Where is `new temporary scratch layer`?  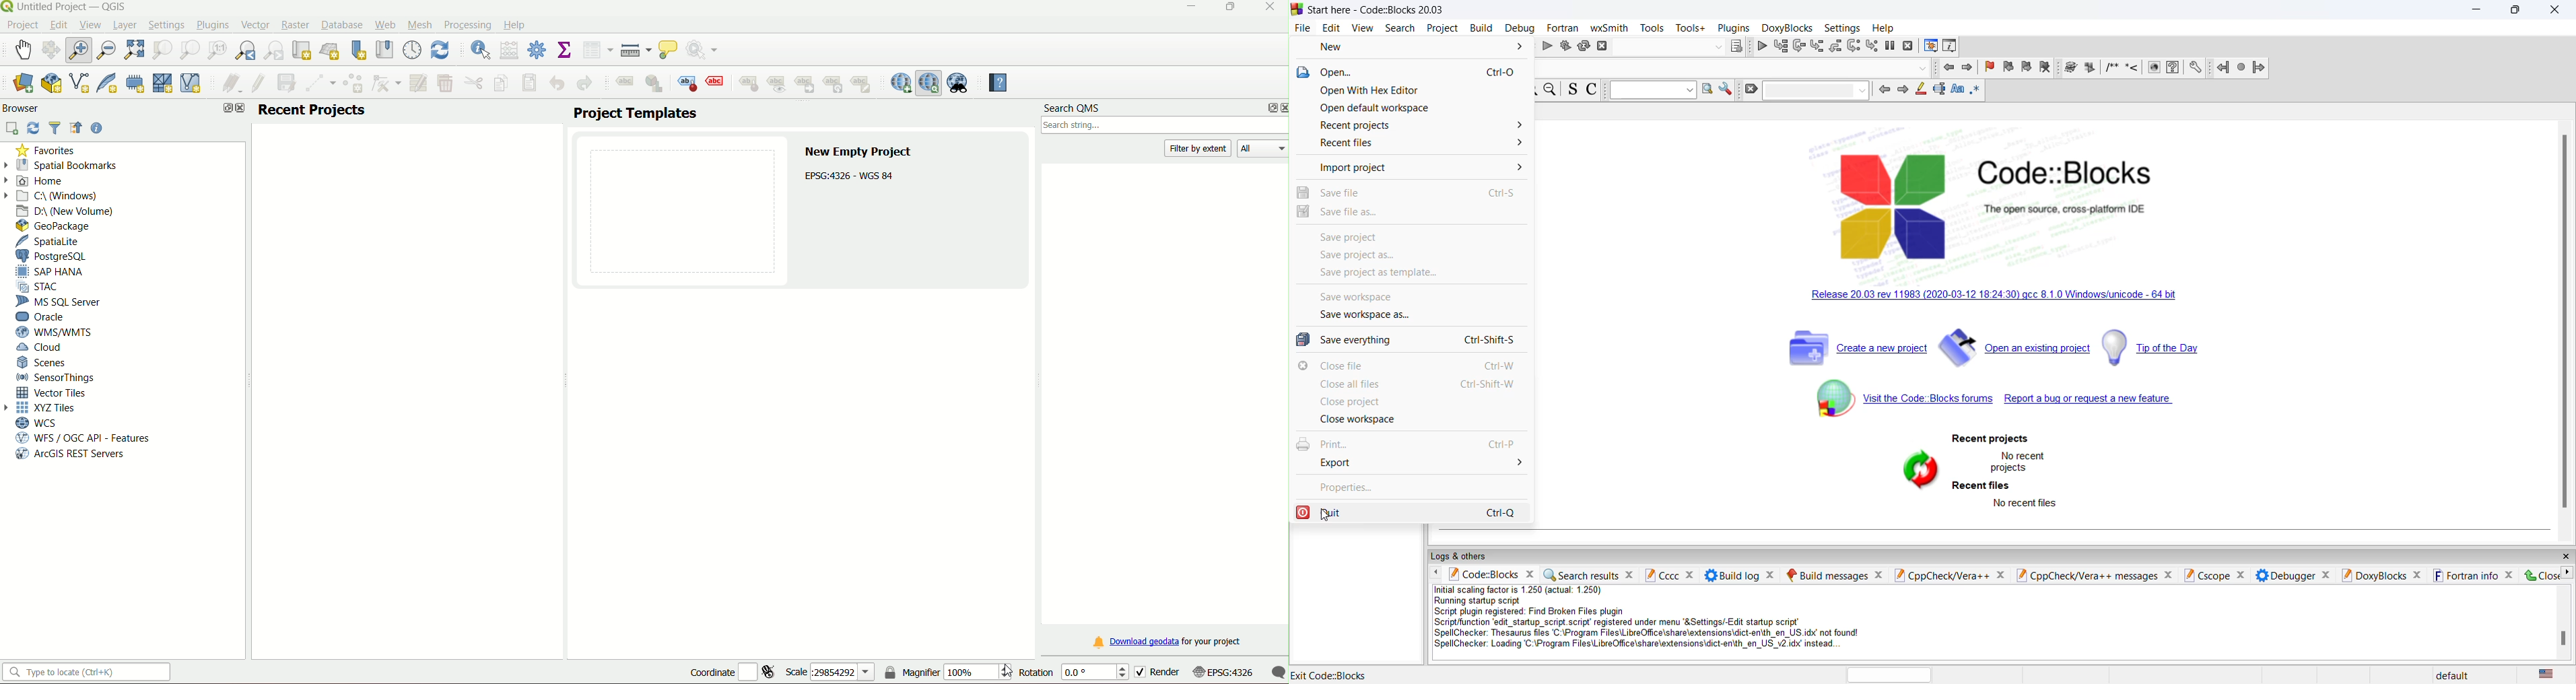 new temporary scratch layer is located at coordinates (135, 83).